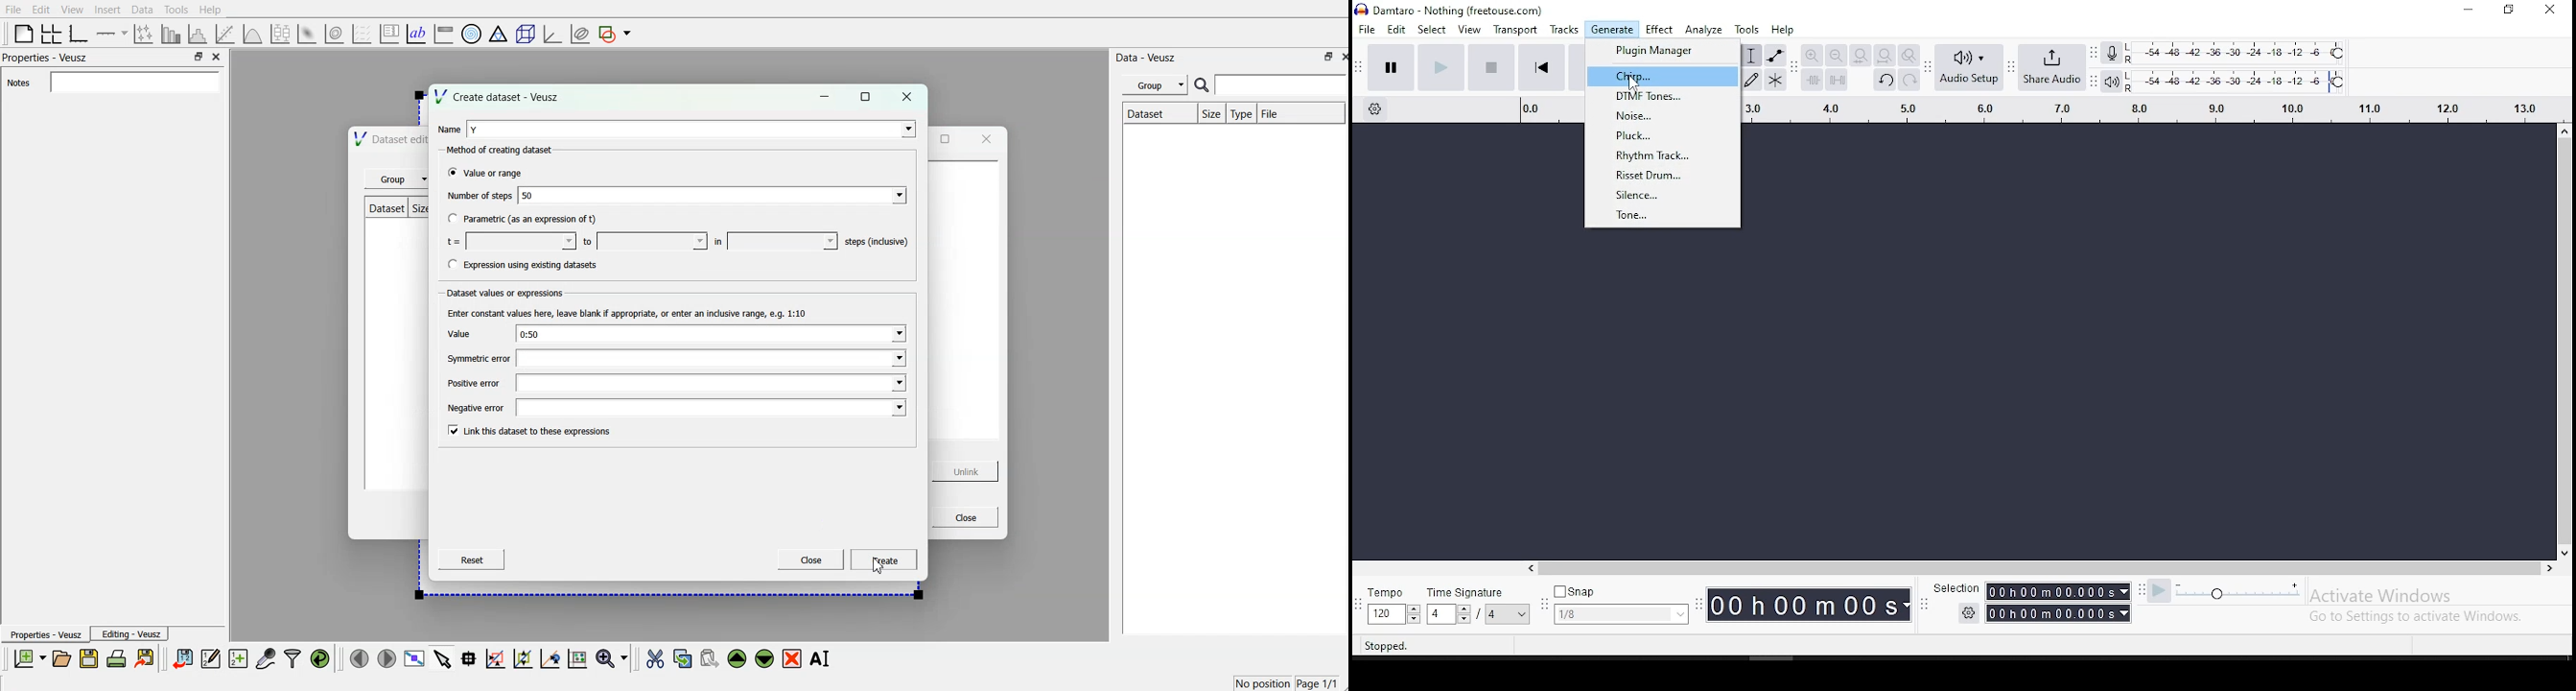  I want to click on redo, so click(1909, 79).